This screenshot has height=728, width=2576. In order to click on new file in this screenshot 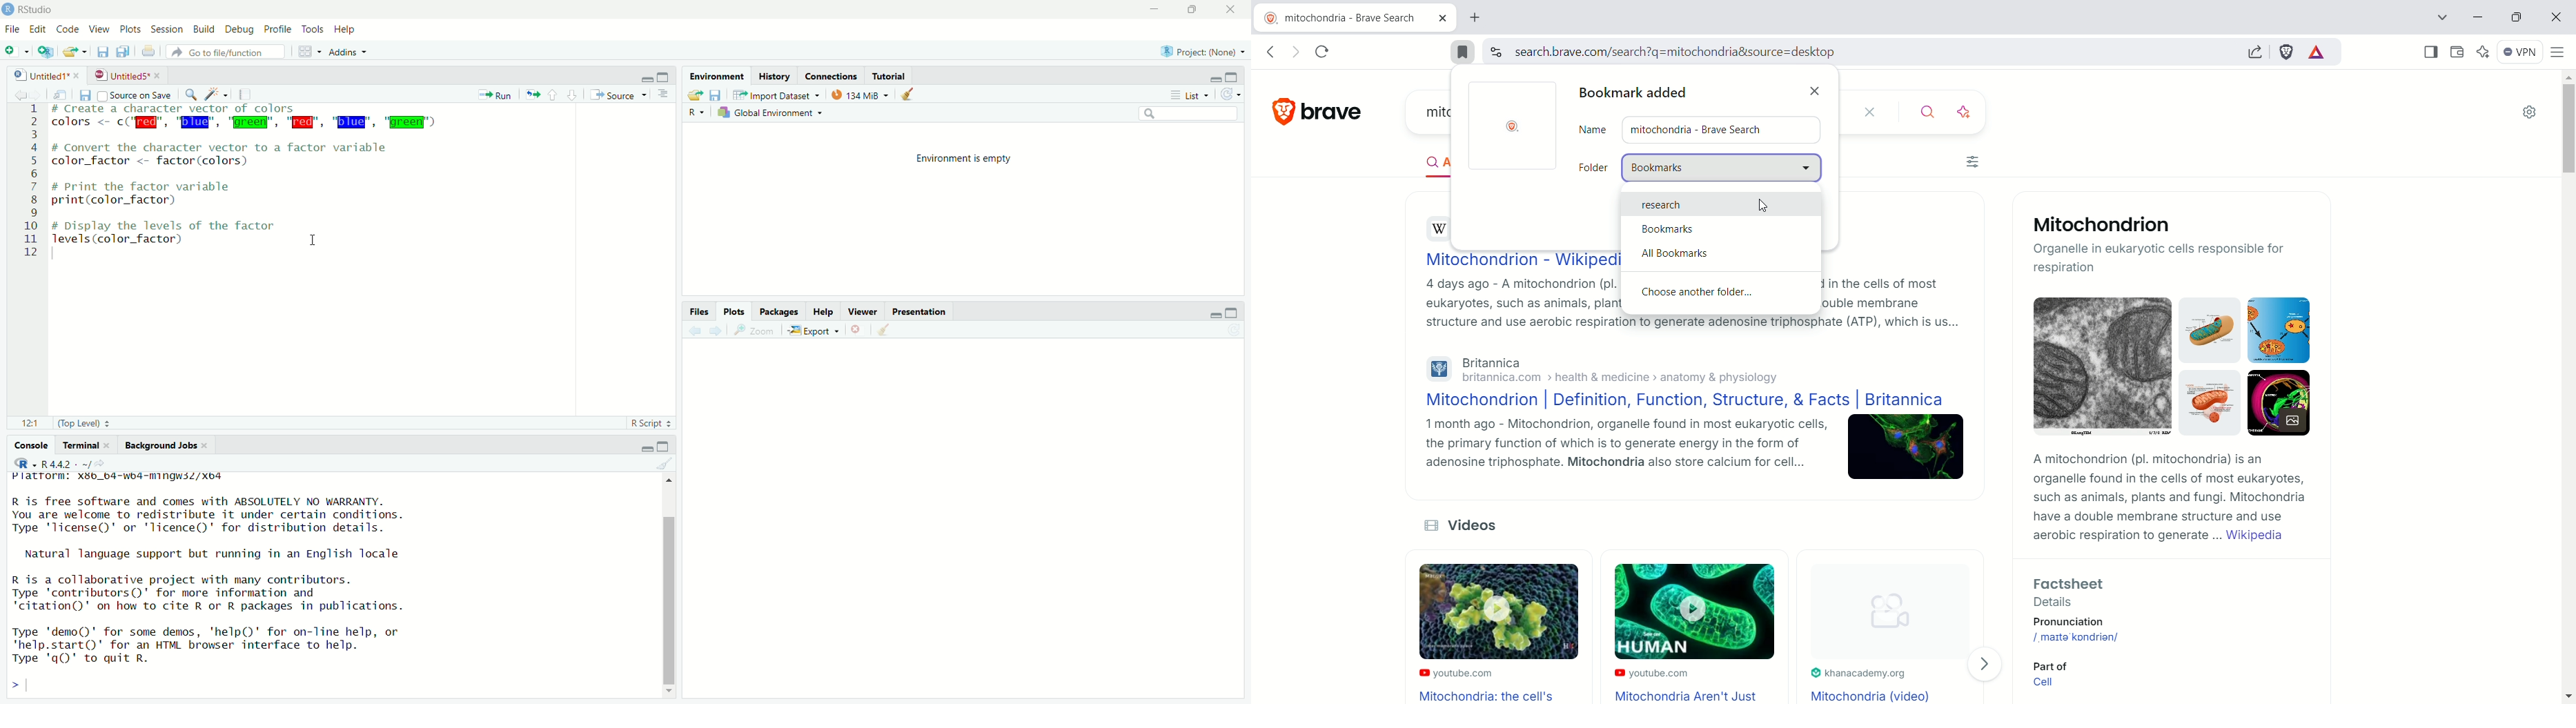, I will do `click(16, 51)`.